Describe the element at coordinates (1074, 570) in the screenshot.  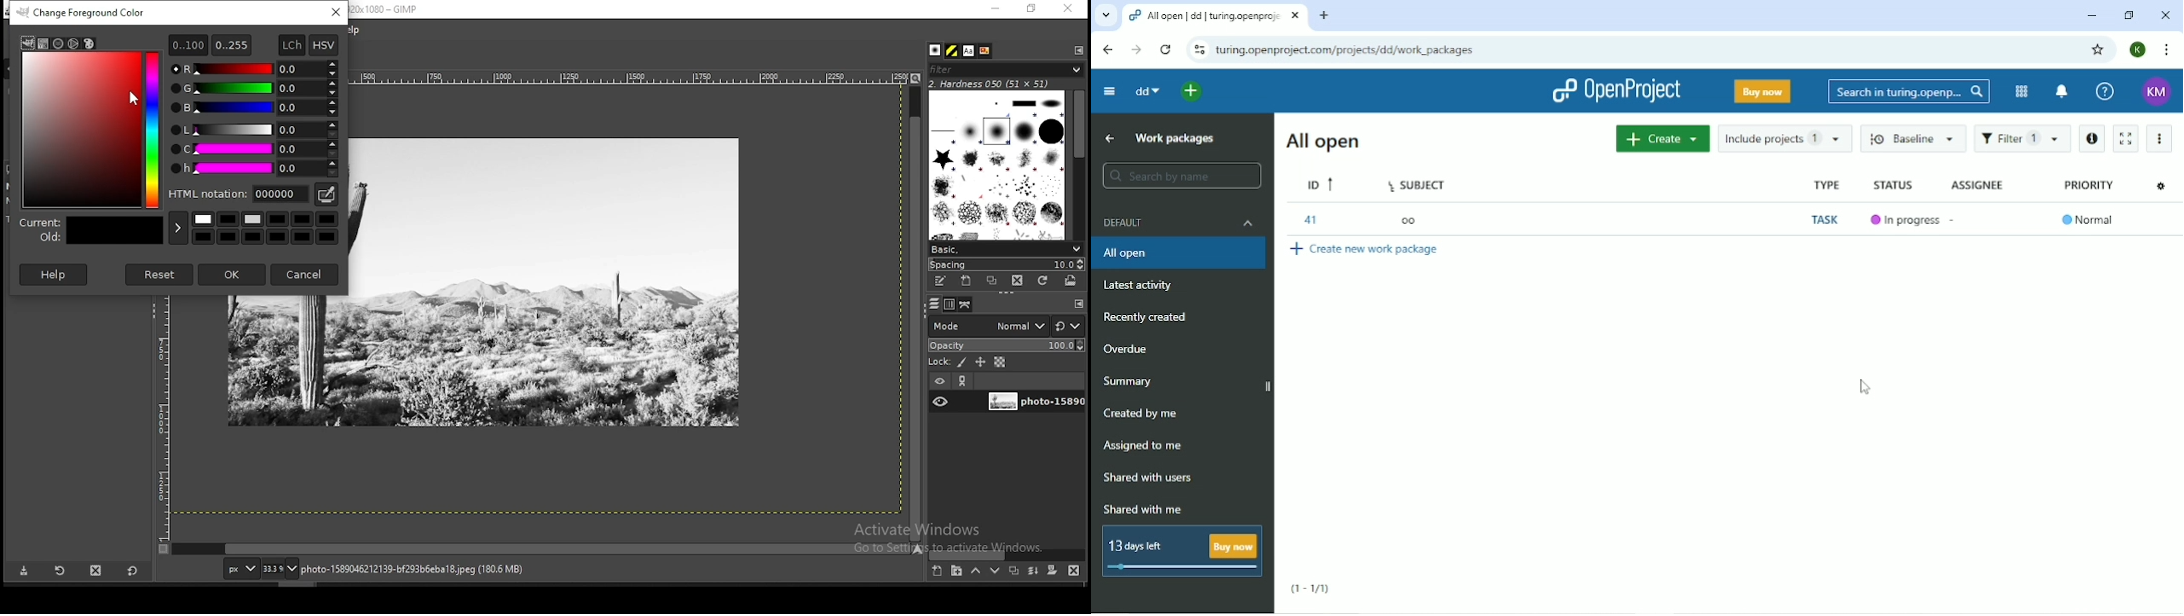
I see `delete this layer` at that location.